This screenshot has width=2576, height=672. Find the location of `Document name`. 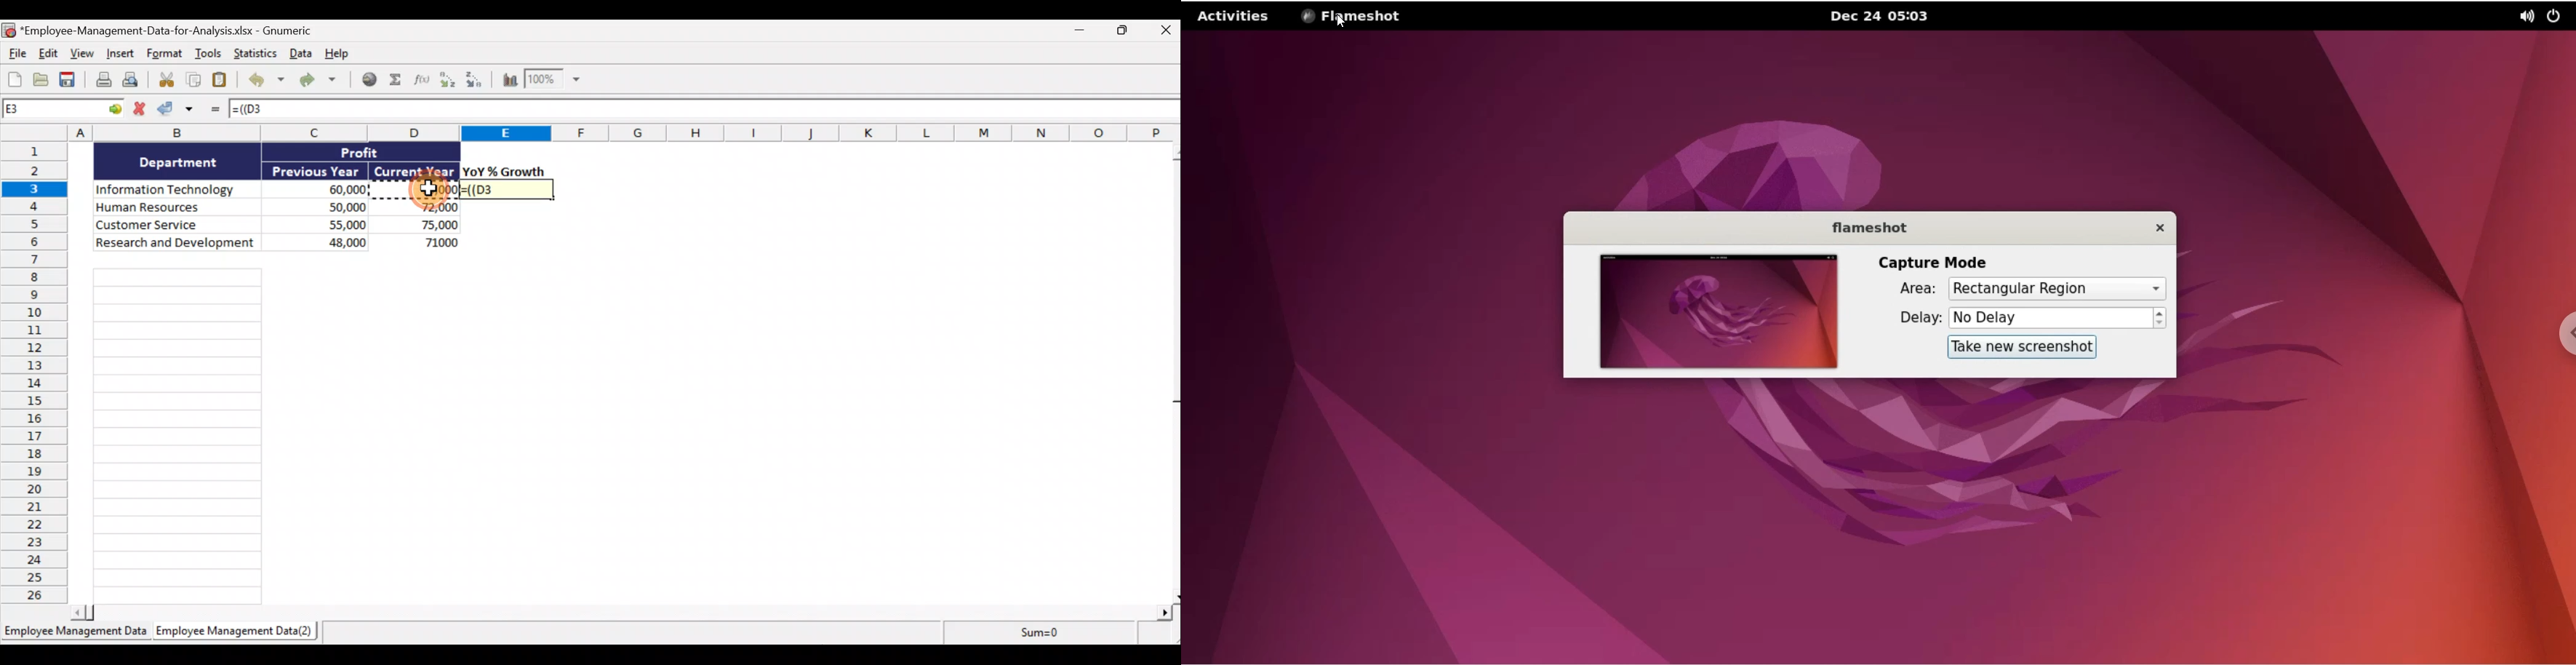

Document name is located at coordinates (169, 30).